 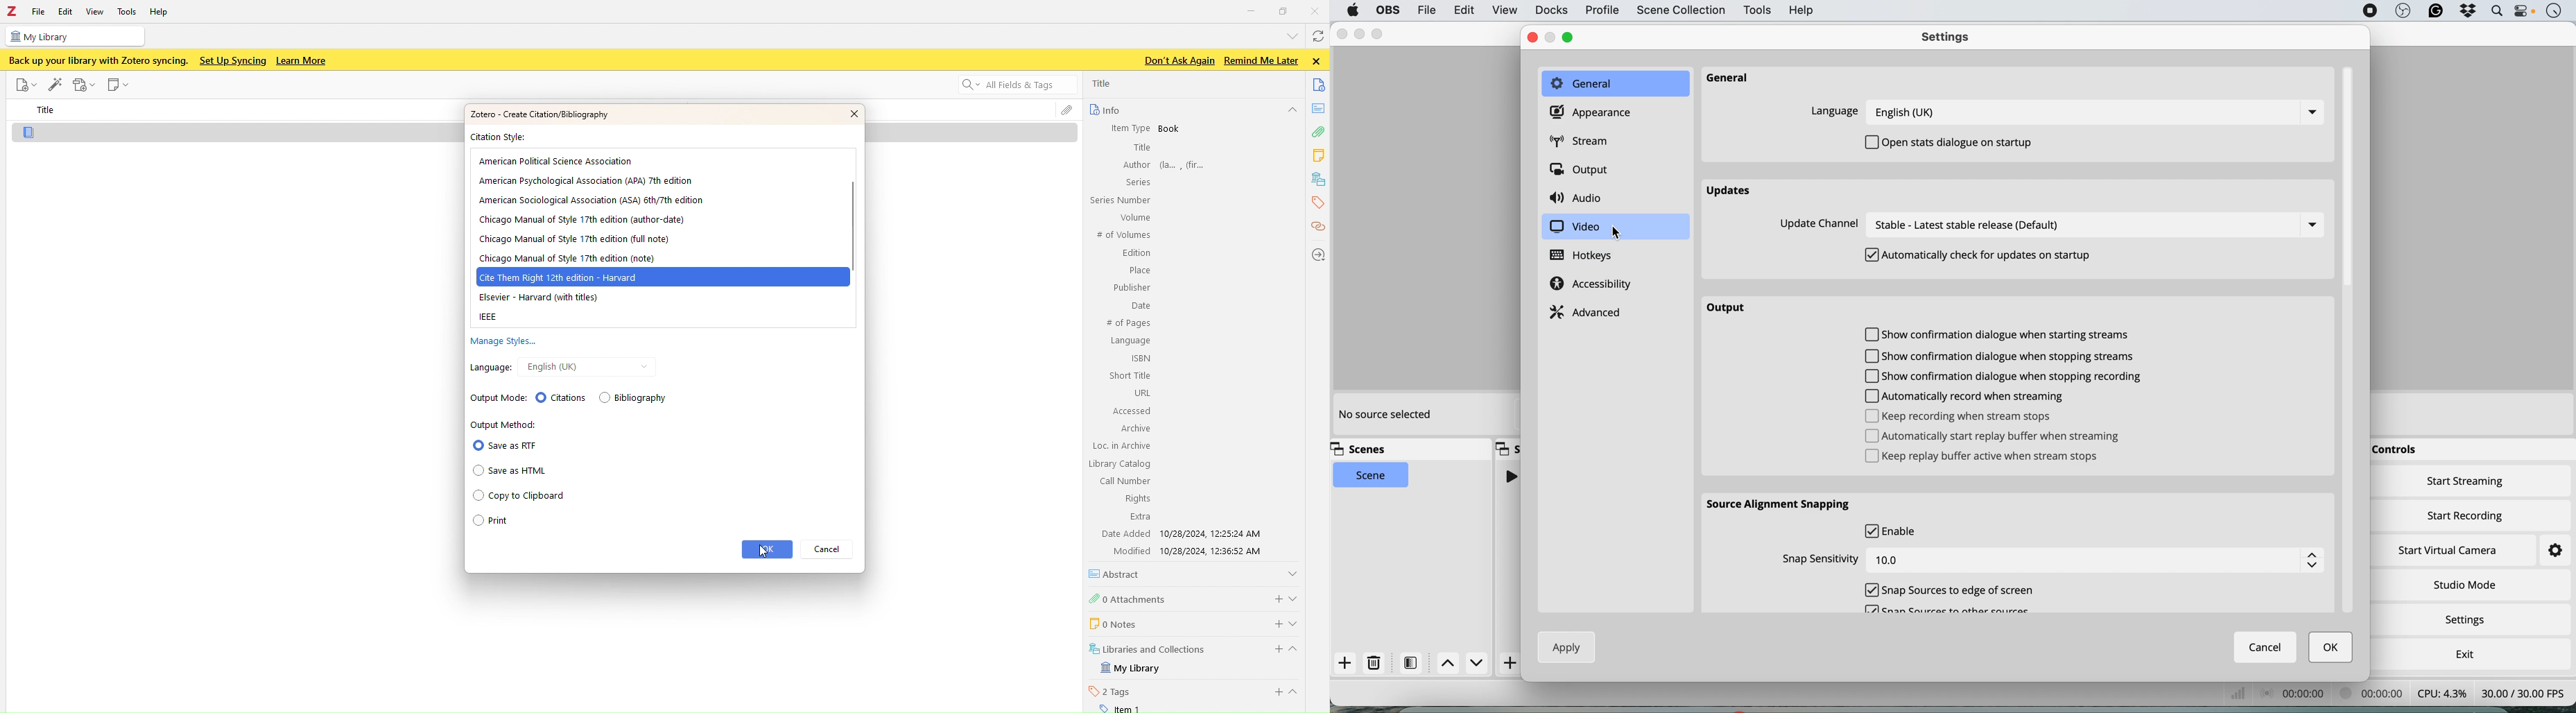 I want to click on general, so click(x=1737, y=79).